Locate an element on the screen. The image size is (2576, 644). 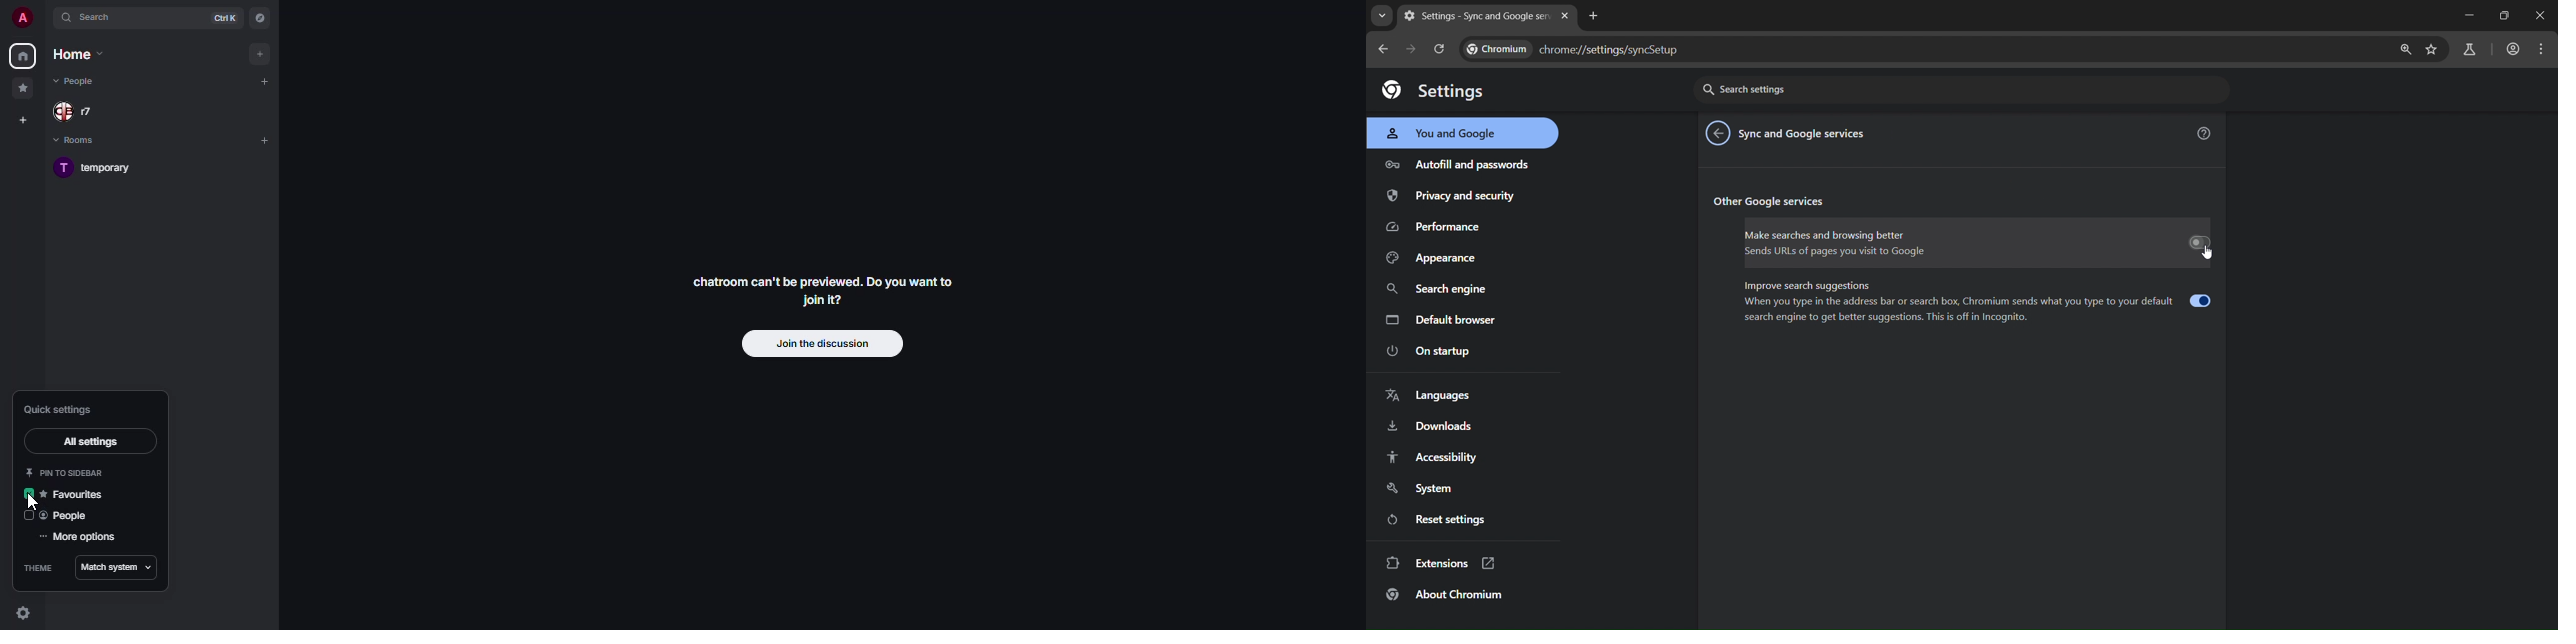
favorites is located at coordinates (72, 495).